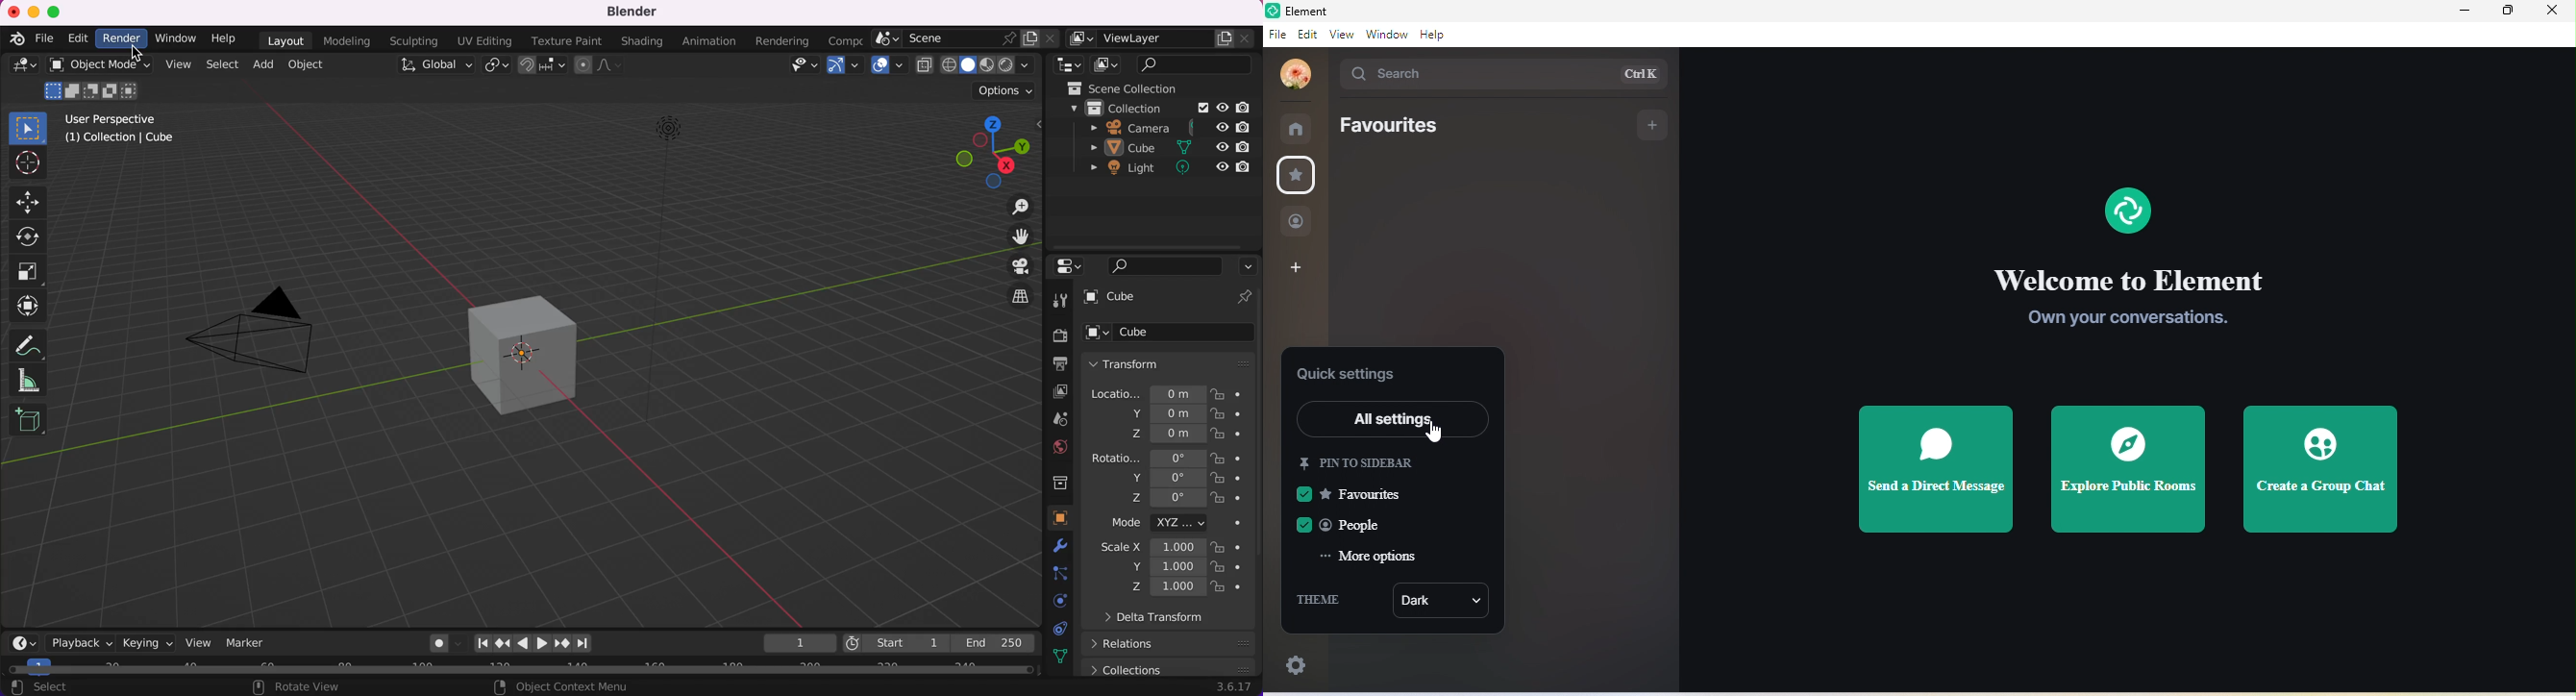 This screenshot has width=2576, height=700. What do you see at coordinates (642, 41) in the screenshot?
I see `shading` at bounding box center [642, 41].